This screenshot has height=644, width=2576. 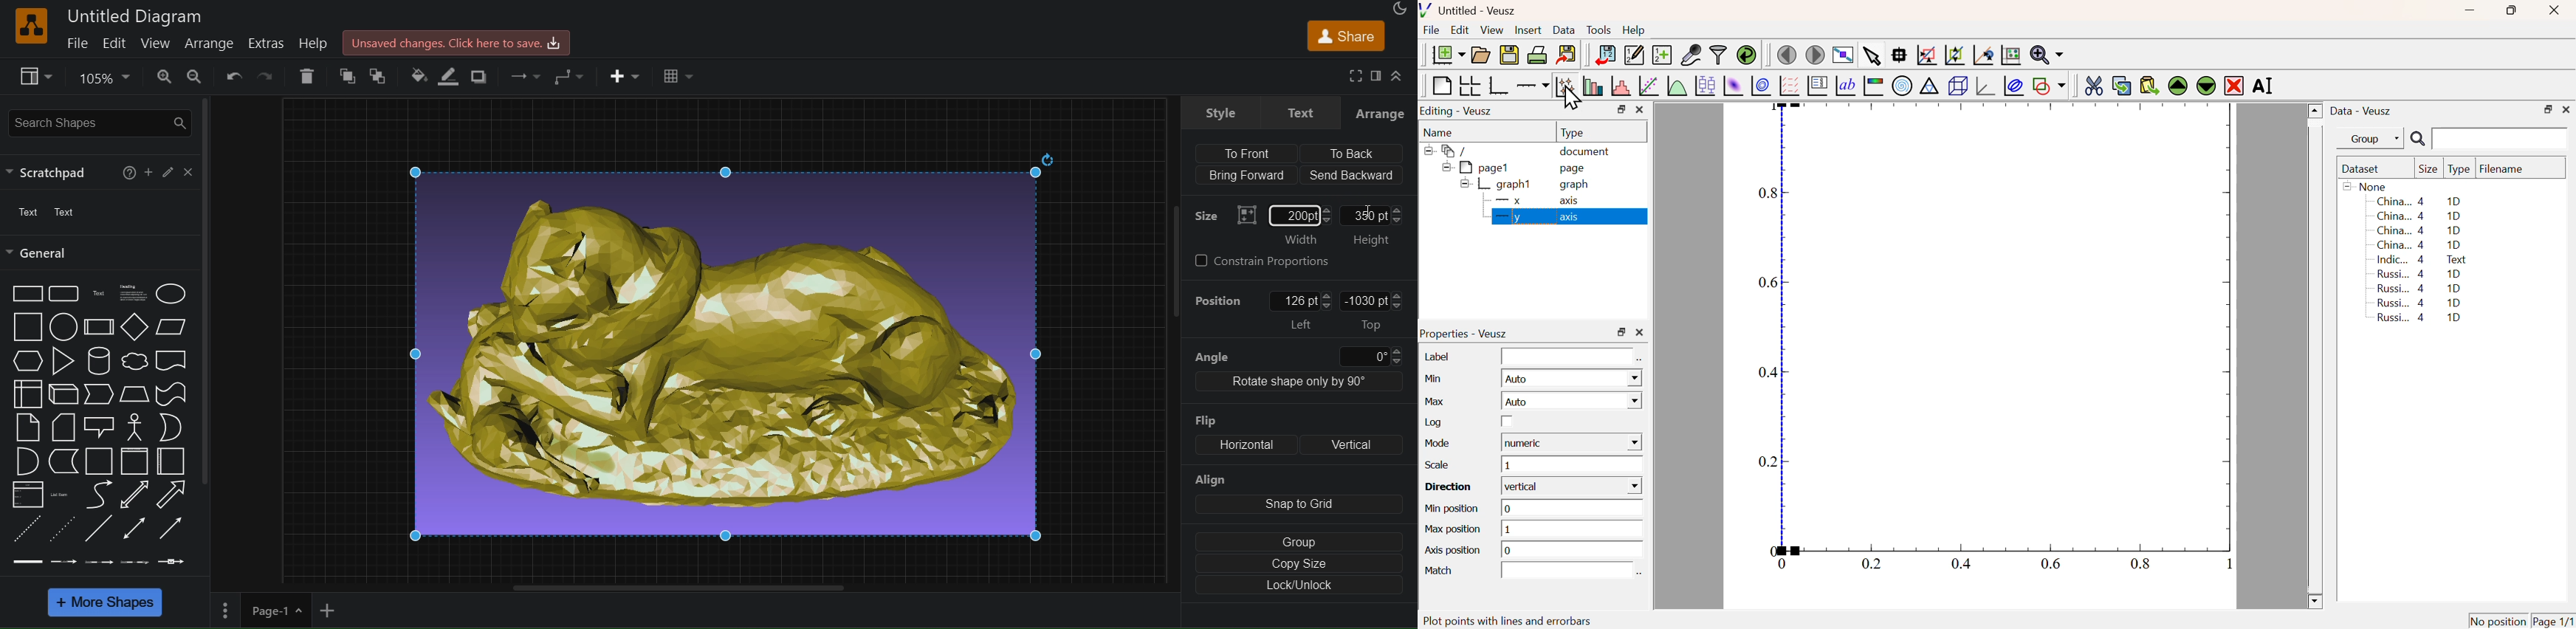 I want to click on Checkbox, so click(x=1507, y=421).